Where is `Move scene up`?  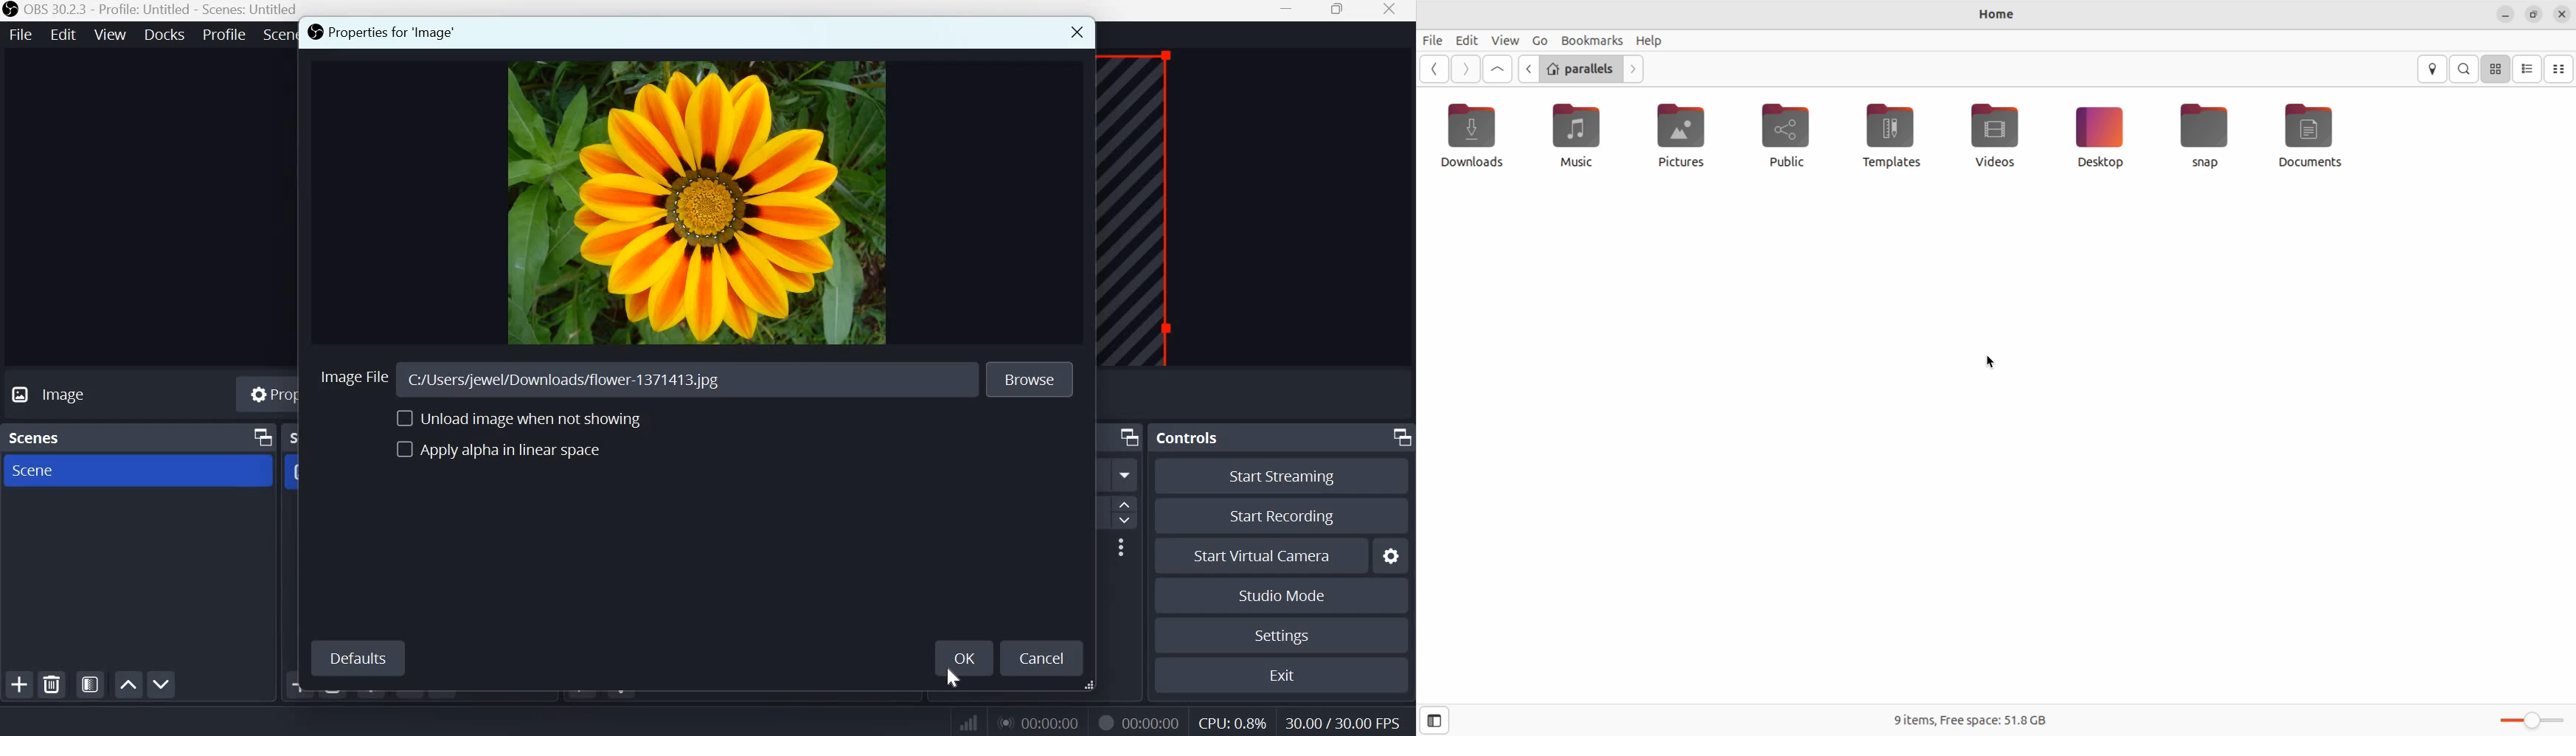 Move scene up is located at coordinates (129, 684).